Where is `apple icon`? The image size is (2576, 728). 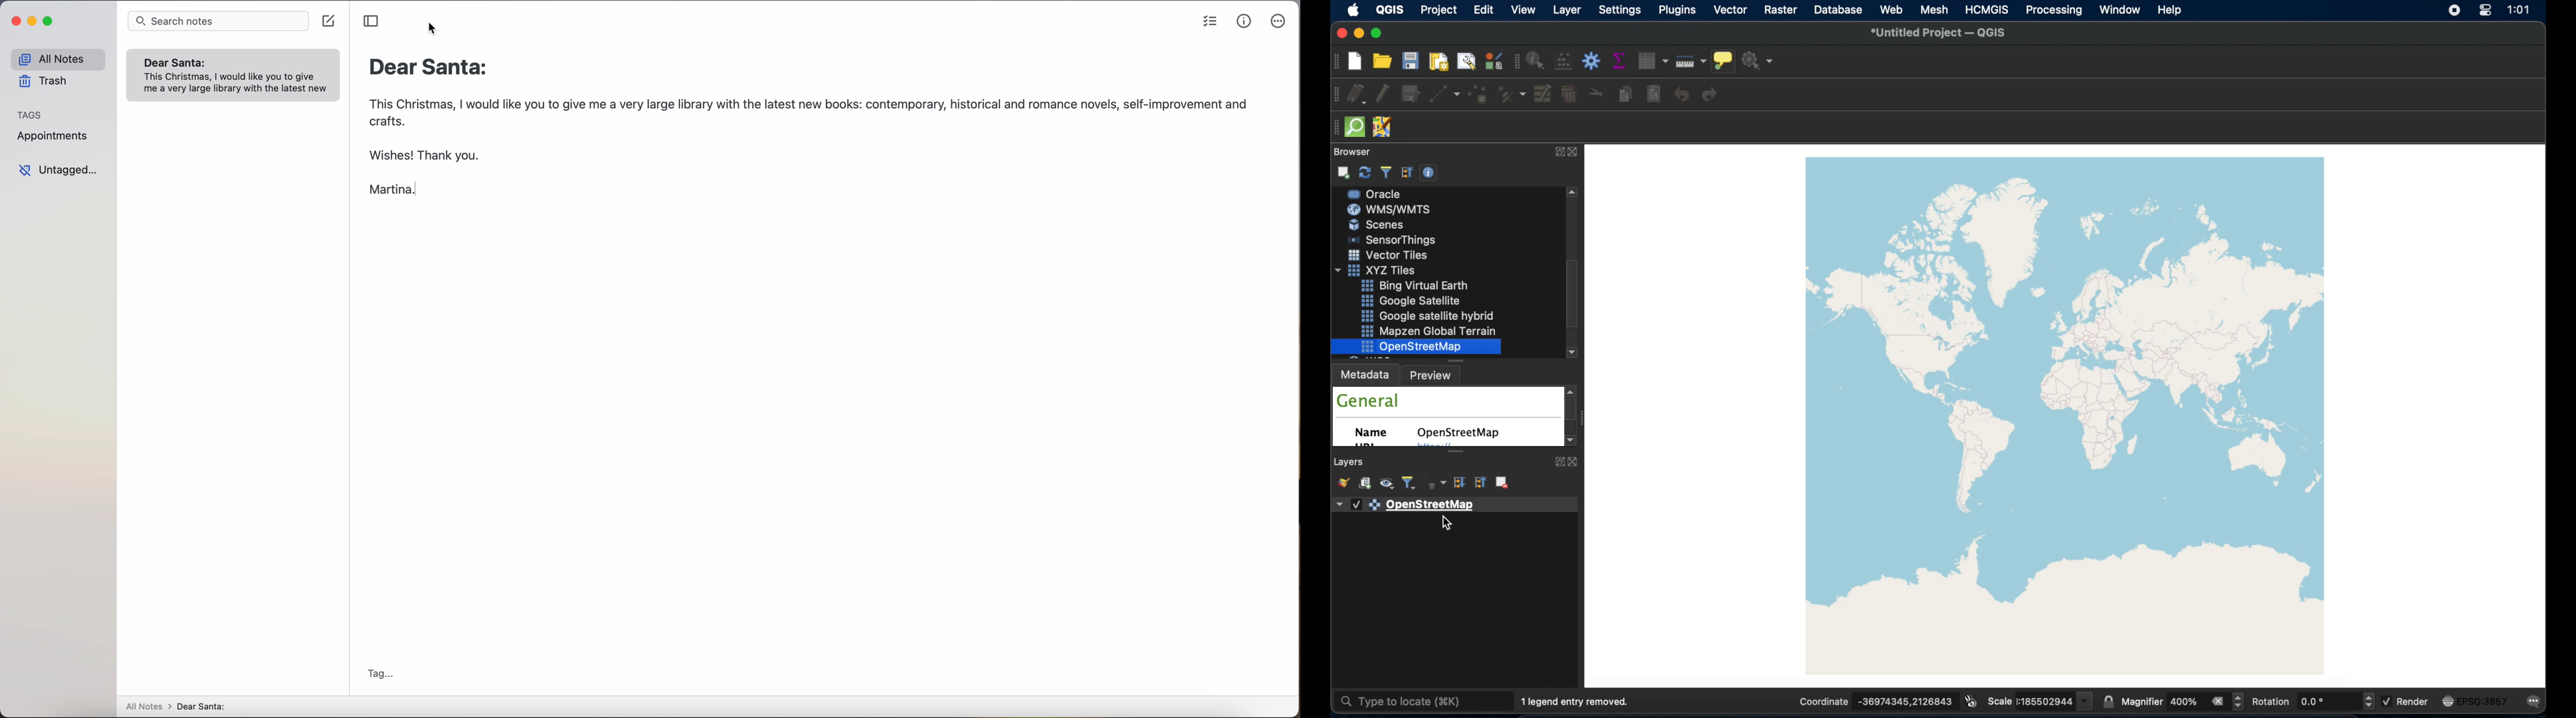
apple icon is located at coordinates (1352, 10).